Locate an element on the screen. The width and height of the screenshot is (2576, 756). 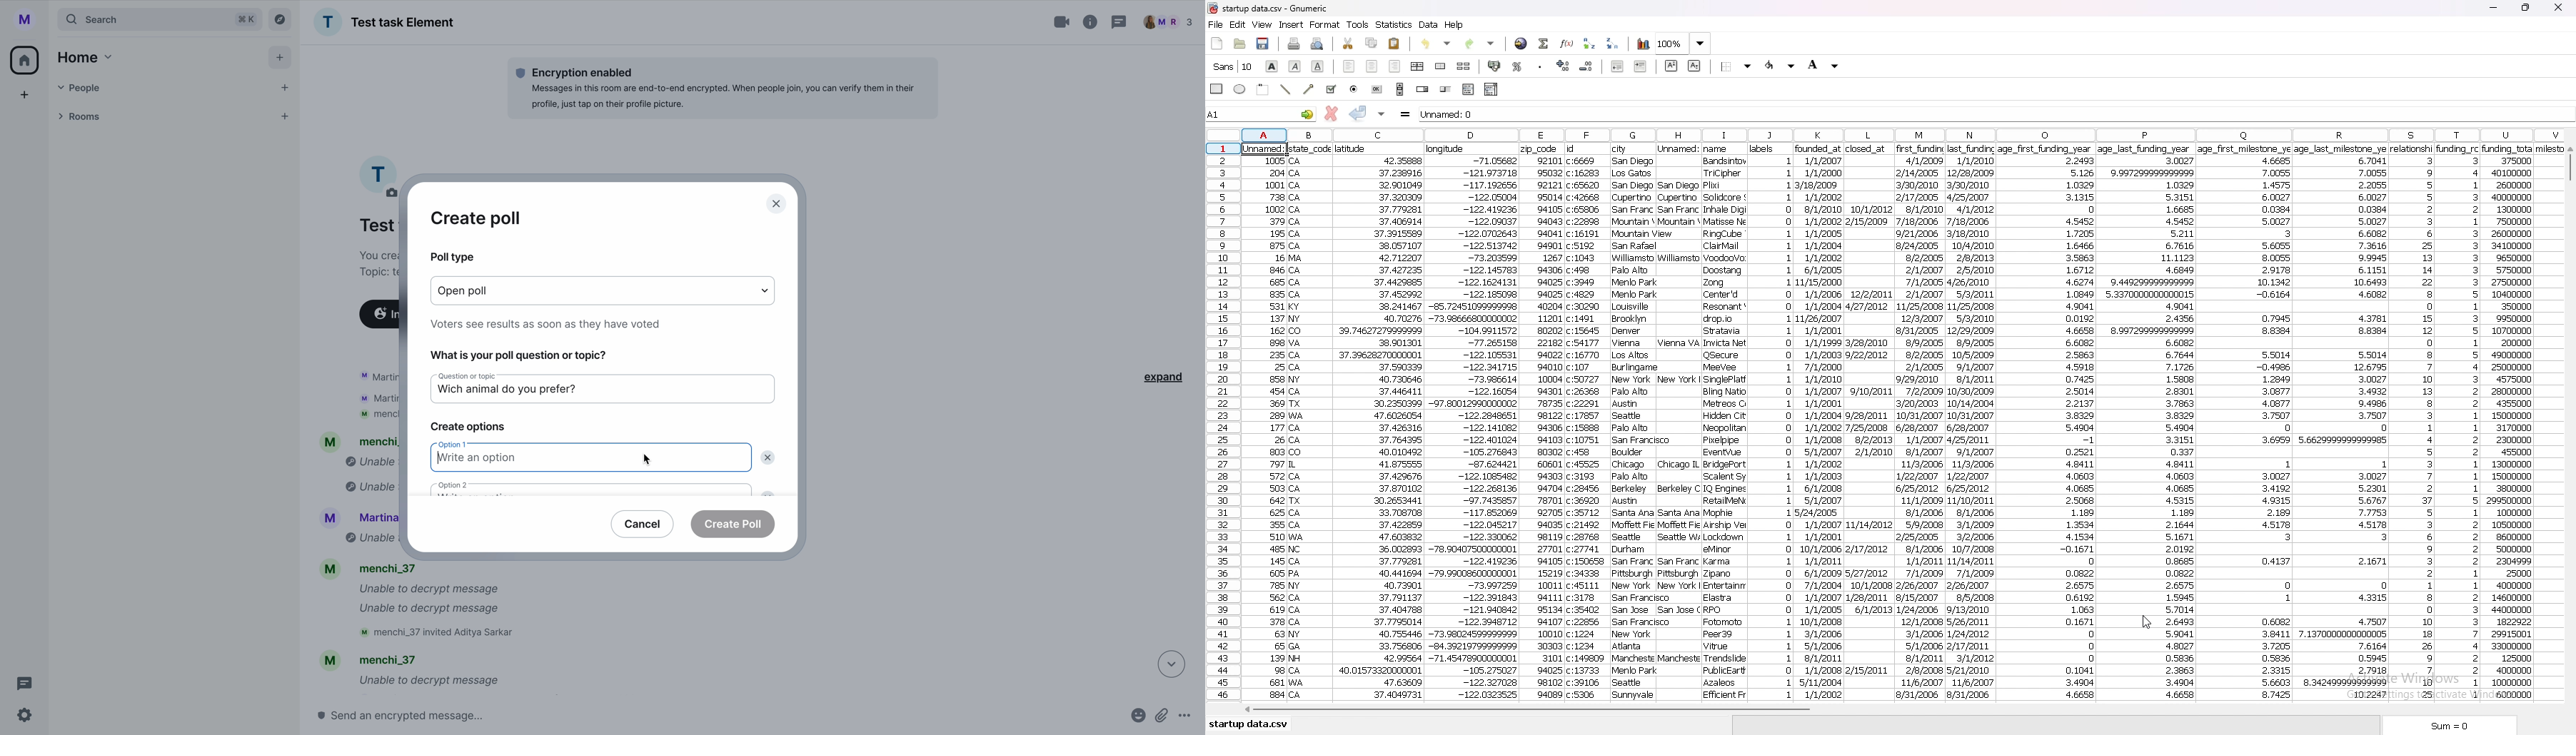
attach files is located at coordinates (1163, 719).